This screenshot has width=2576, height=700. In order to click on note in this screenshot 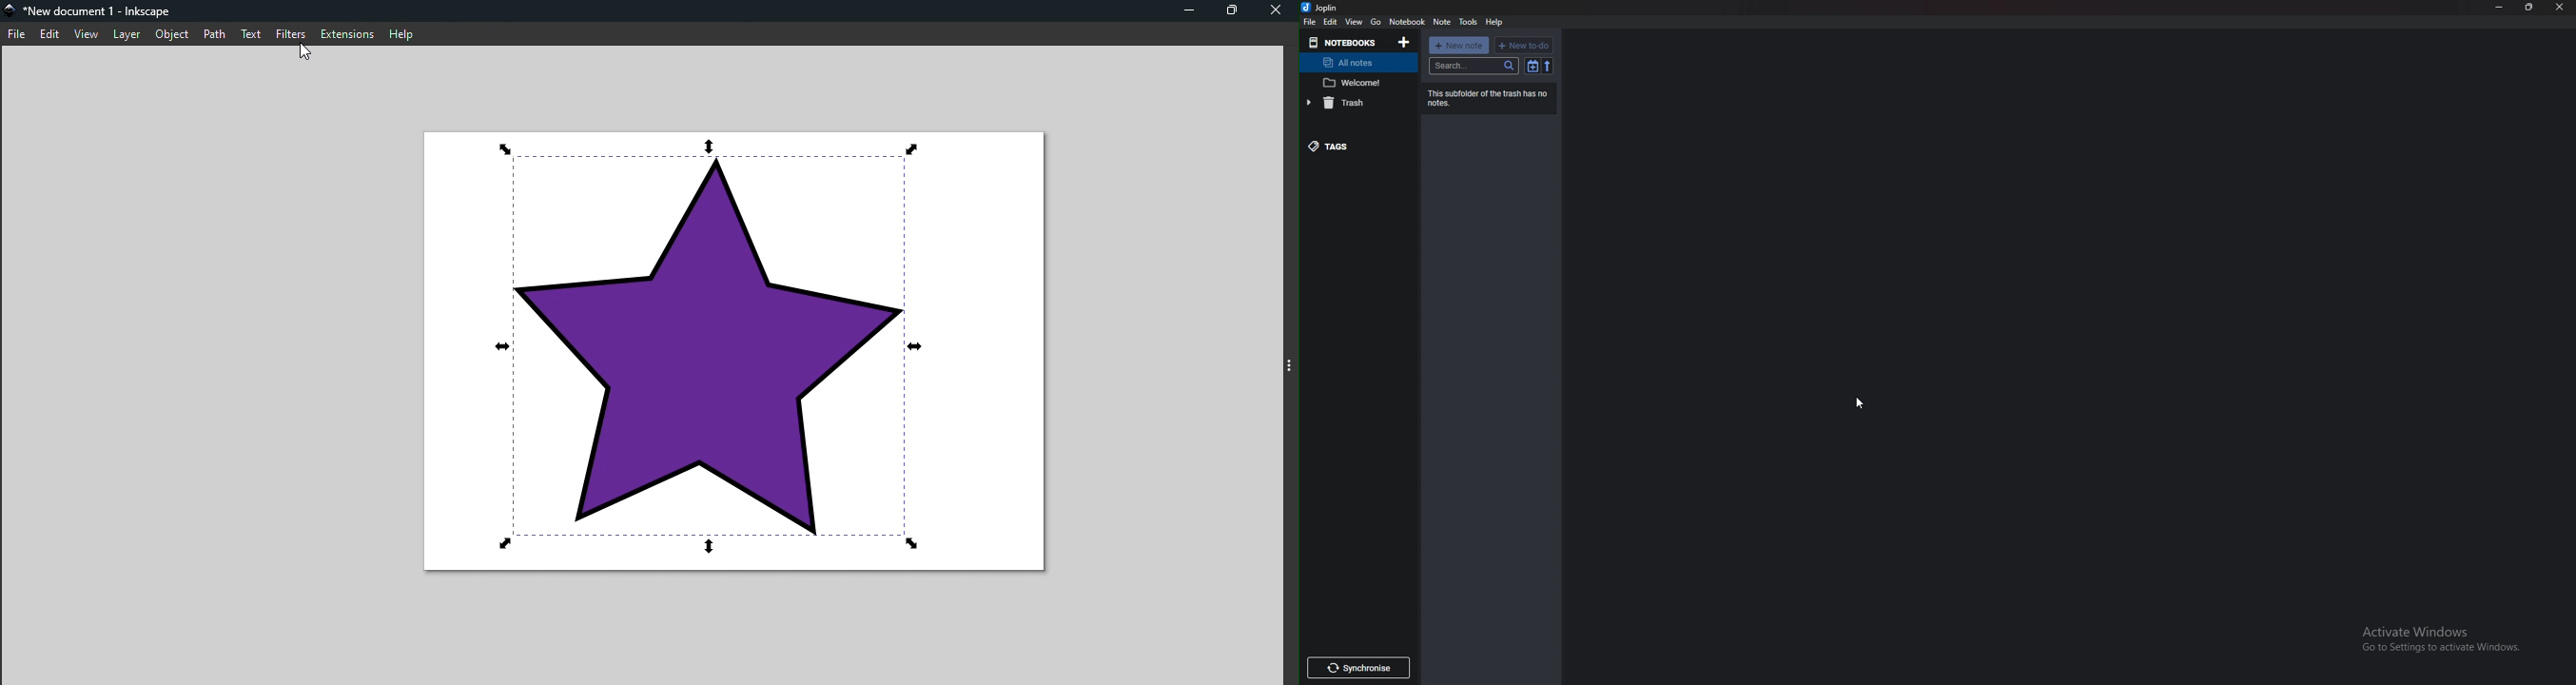, I will do `click(1442, 21)`.